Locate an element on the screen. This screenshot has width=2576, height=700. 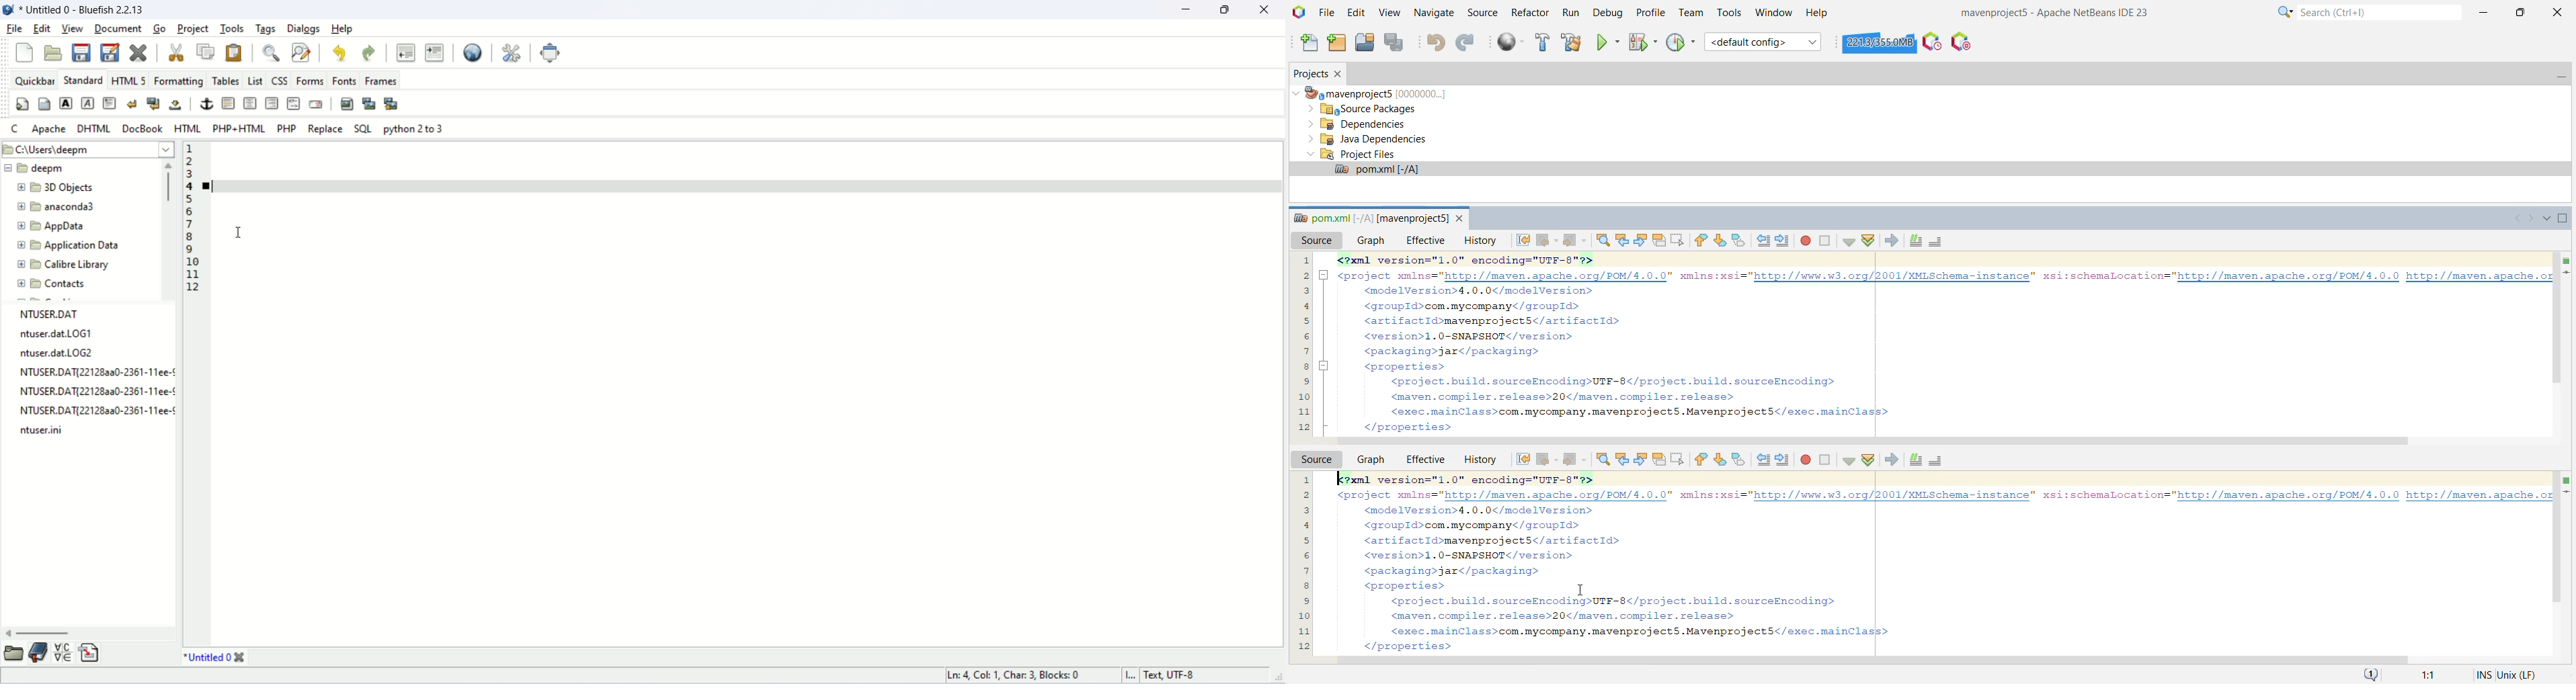
SQL is located at coordinates (365, 129).